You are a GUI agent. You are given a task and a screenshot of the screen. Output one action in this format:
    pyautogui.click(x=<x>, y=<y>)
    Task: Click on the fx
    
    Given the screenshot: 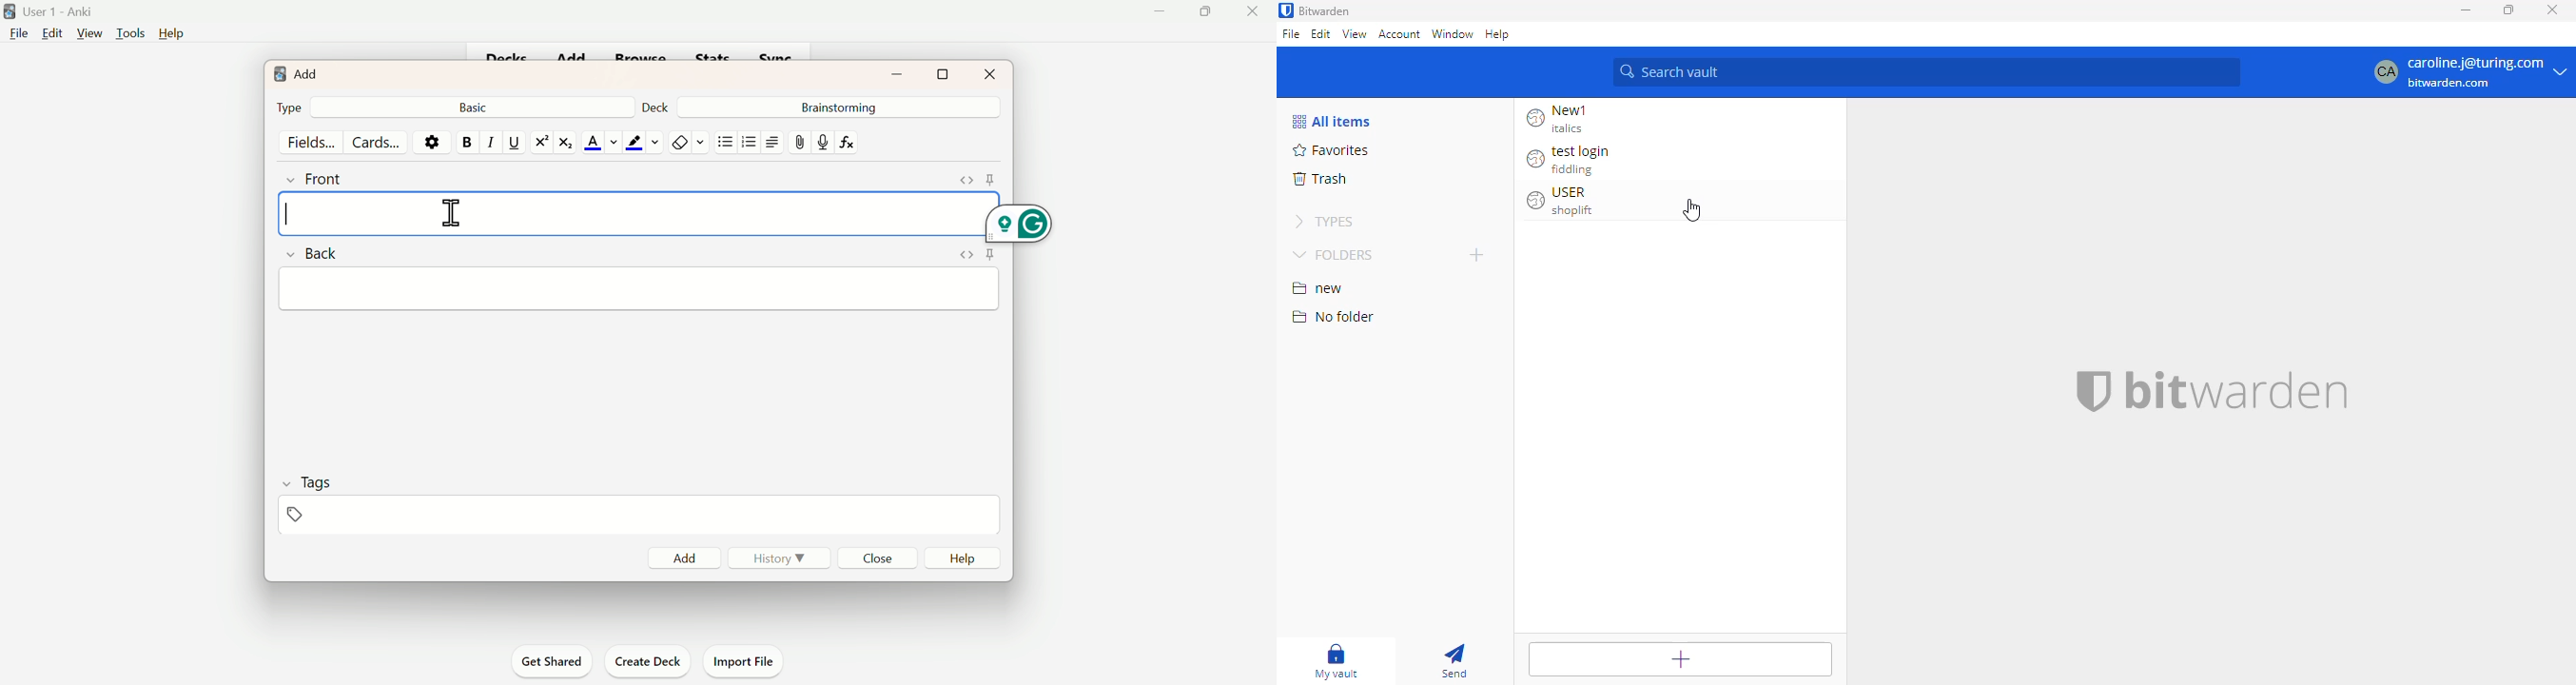 What is the action you would take?
    pyautogui.click(x=852, y=142)
    